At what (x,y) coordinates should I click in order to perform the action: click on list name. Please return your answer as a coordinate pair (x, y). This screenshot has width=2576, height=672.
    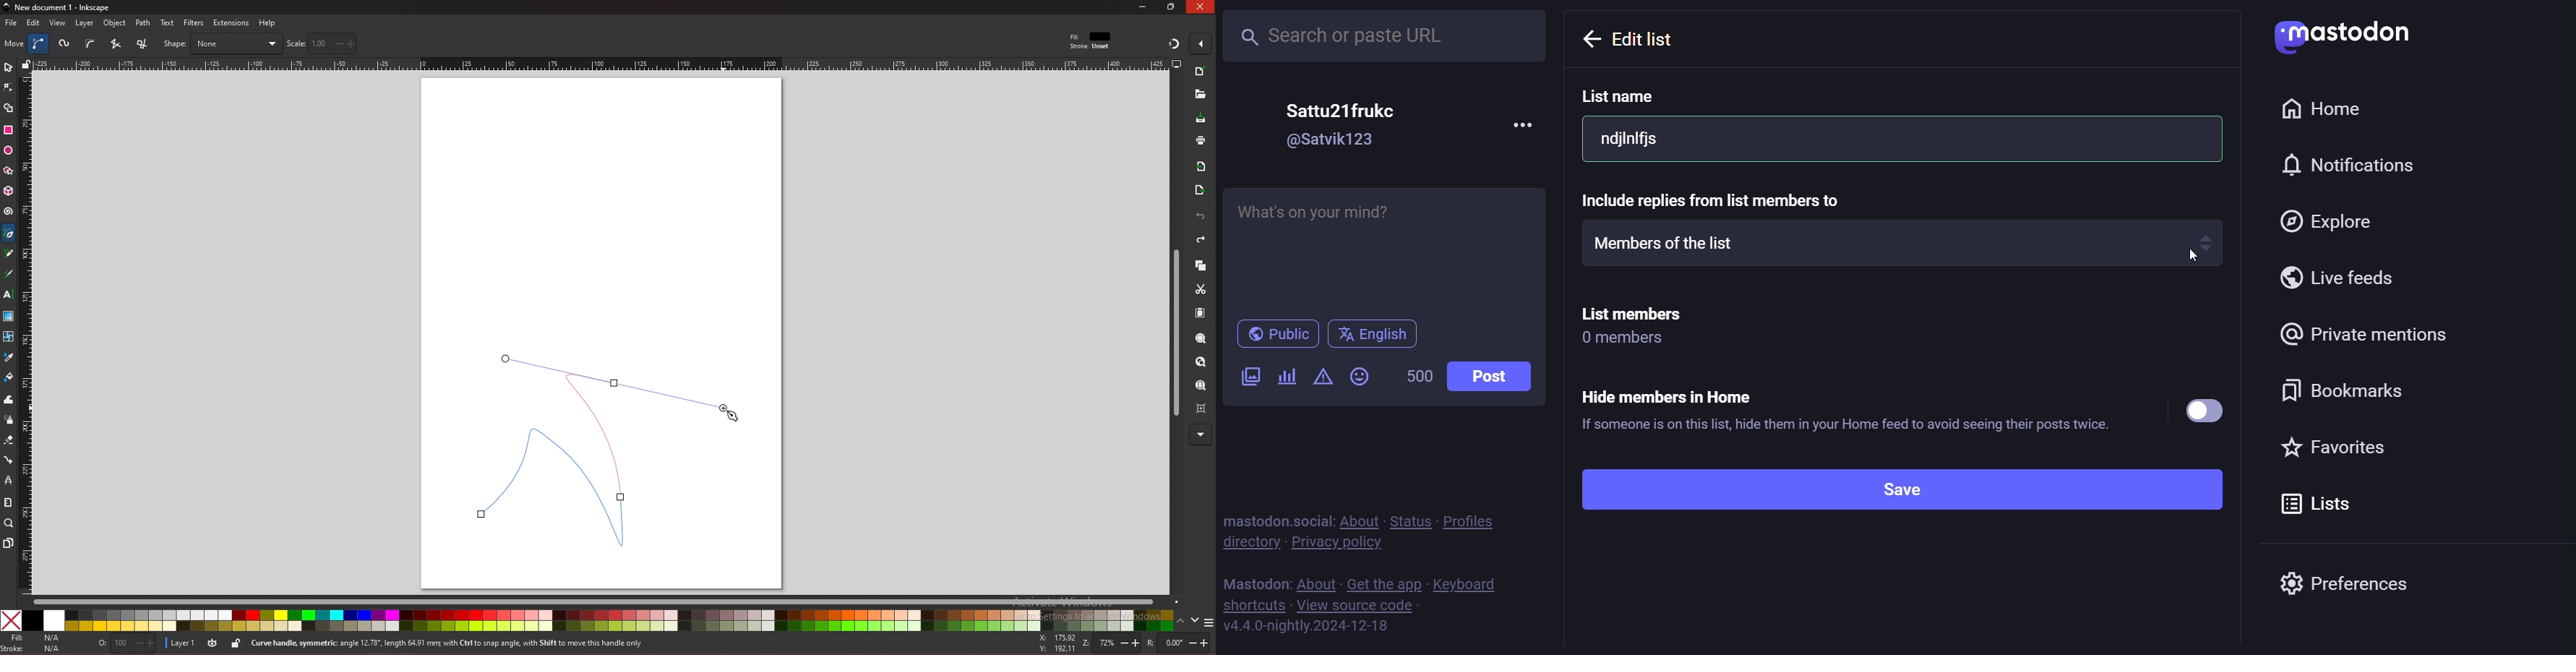
    Looking at the image, I should click on (1623, 96).